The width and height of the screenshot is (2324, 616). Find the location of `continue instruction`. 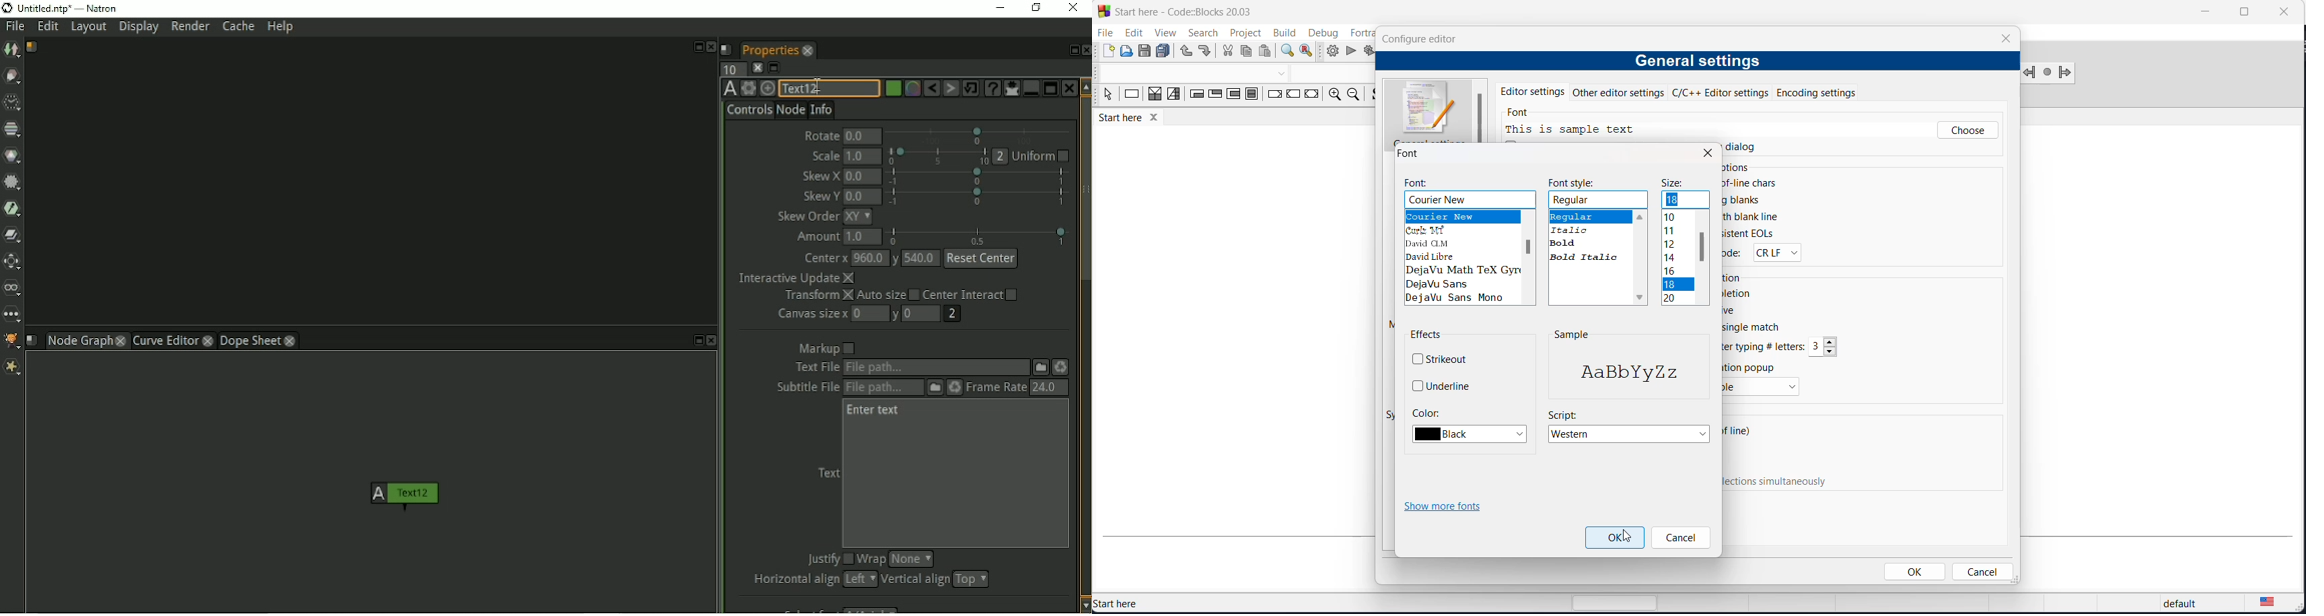

continue instruction is located at coordinates (1295, 95).